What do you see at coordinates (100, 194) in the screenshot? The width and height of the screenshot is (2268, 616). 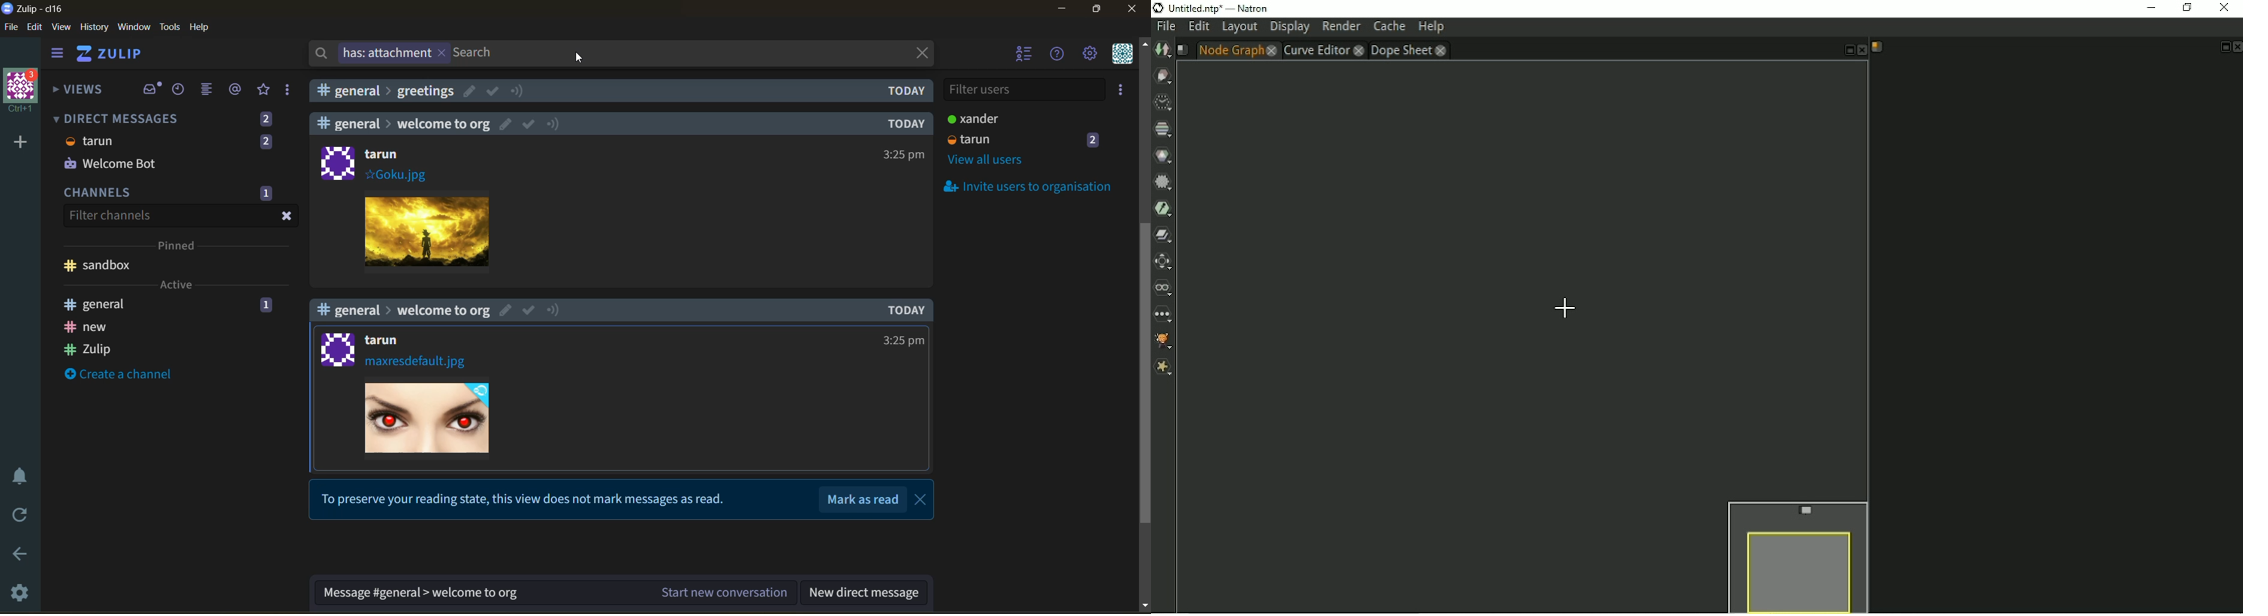 I see `CHANNELS` at bounding box center [100, 194].